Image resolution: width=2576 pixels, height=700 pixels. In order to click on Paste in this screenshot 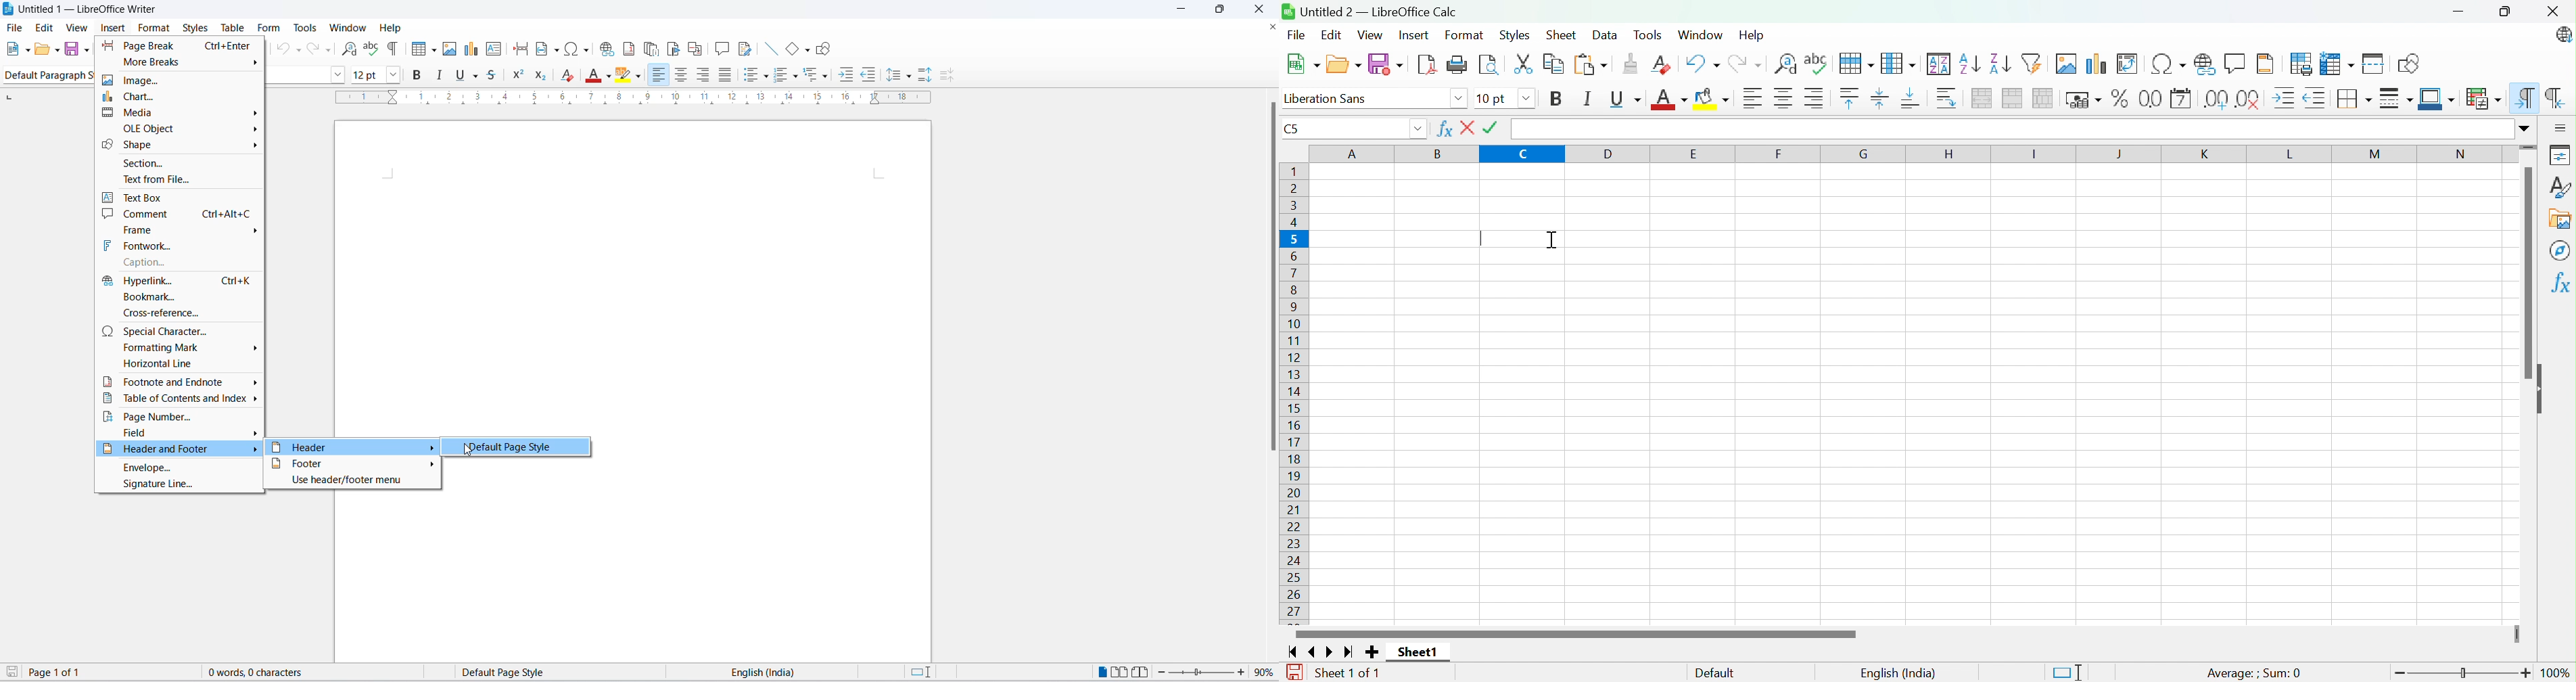, I will do `click(1589, 64)`.